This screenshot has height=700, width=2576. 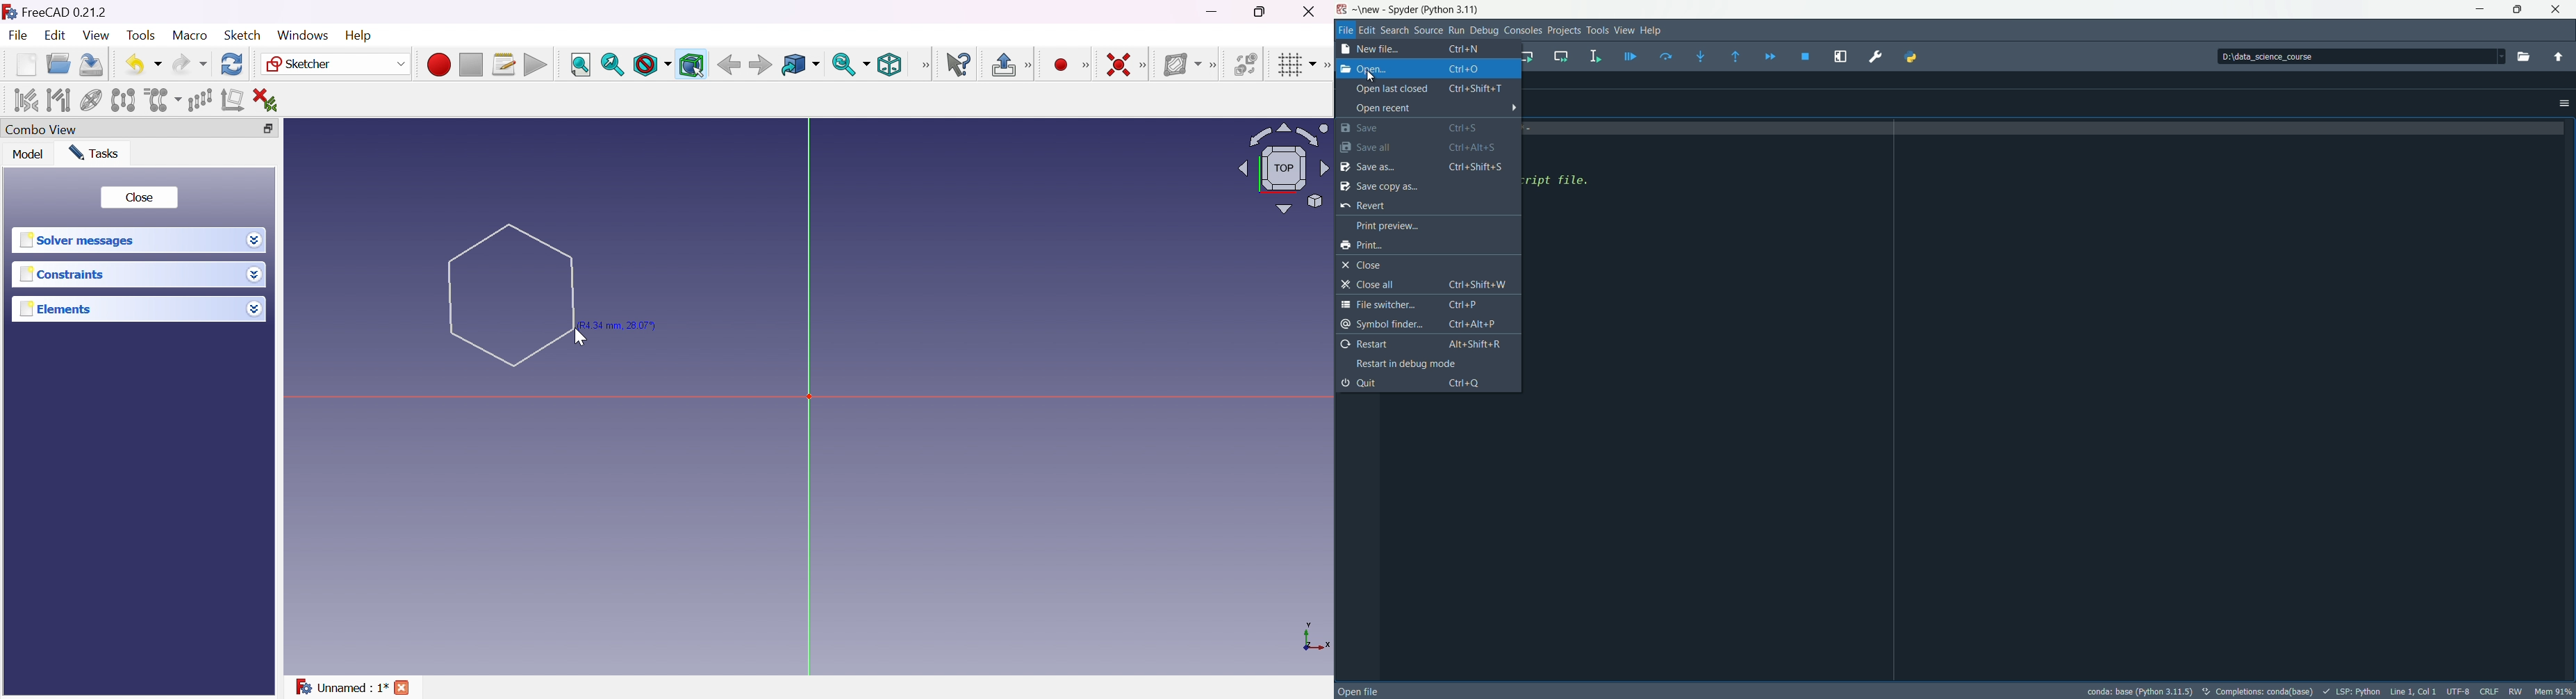 I want to click on restart, so click(x=1424, y=343).